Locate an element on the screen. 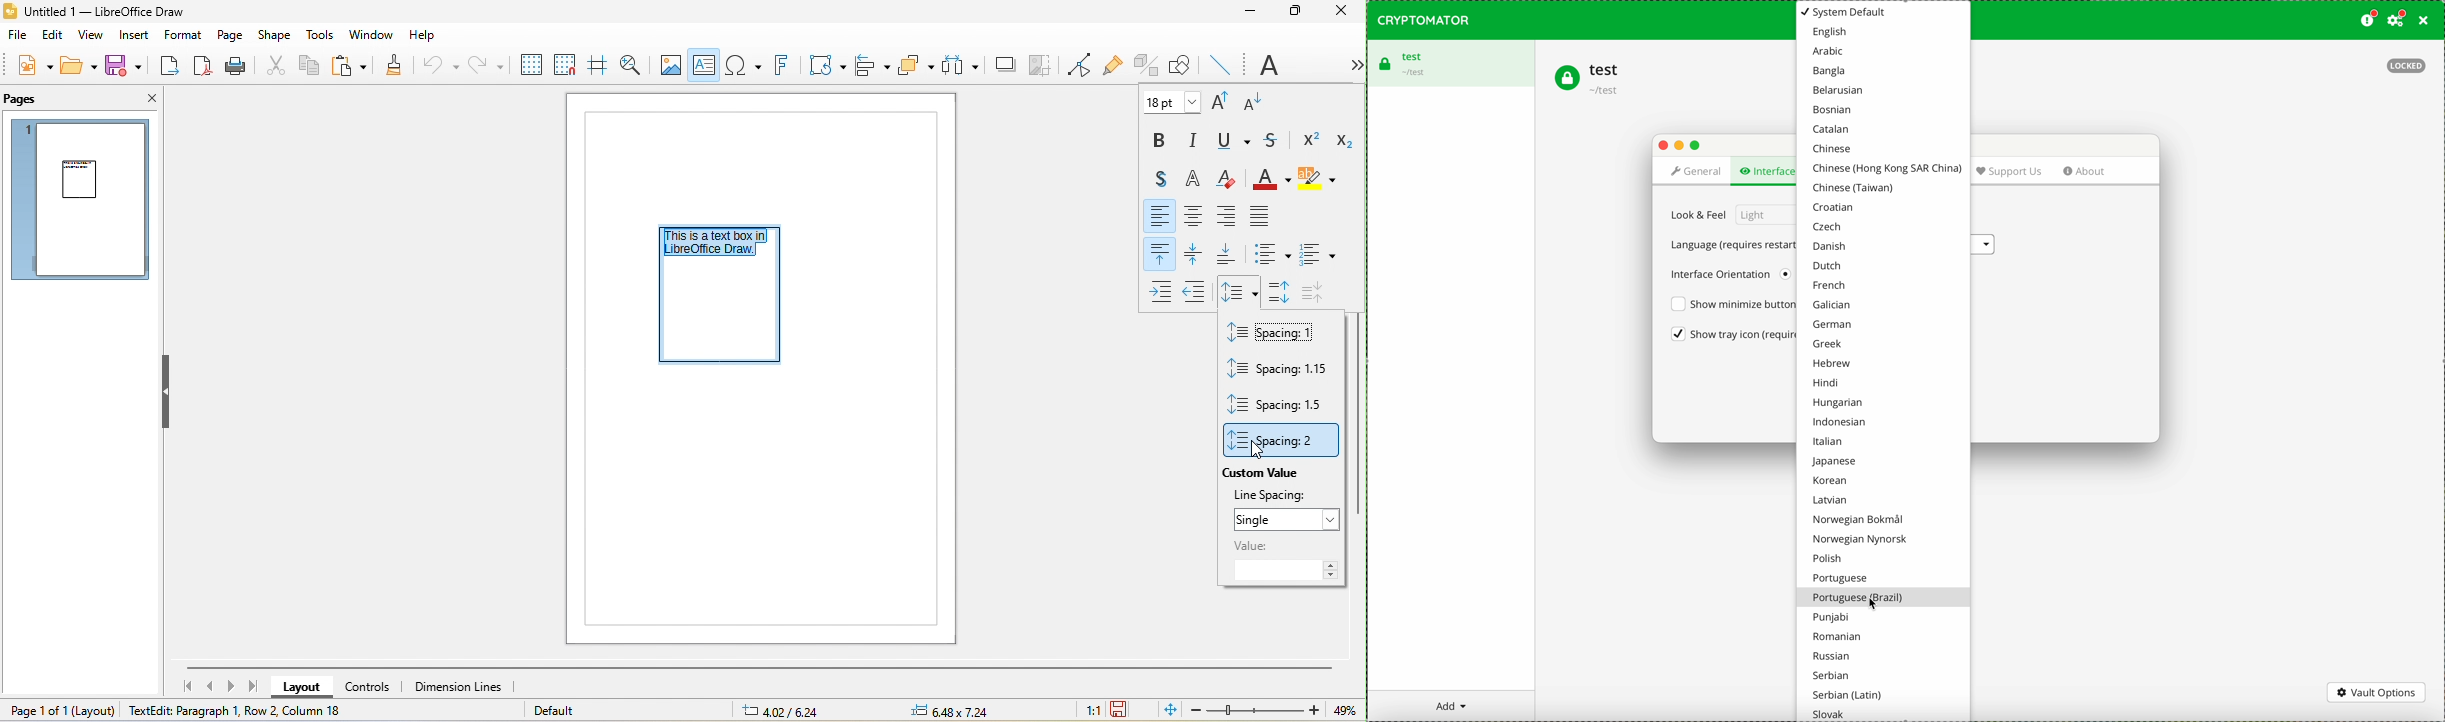 The height and width of the screenshot is (728, 2464). increase font size is located at coordinates (1223, 100).